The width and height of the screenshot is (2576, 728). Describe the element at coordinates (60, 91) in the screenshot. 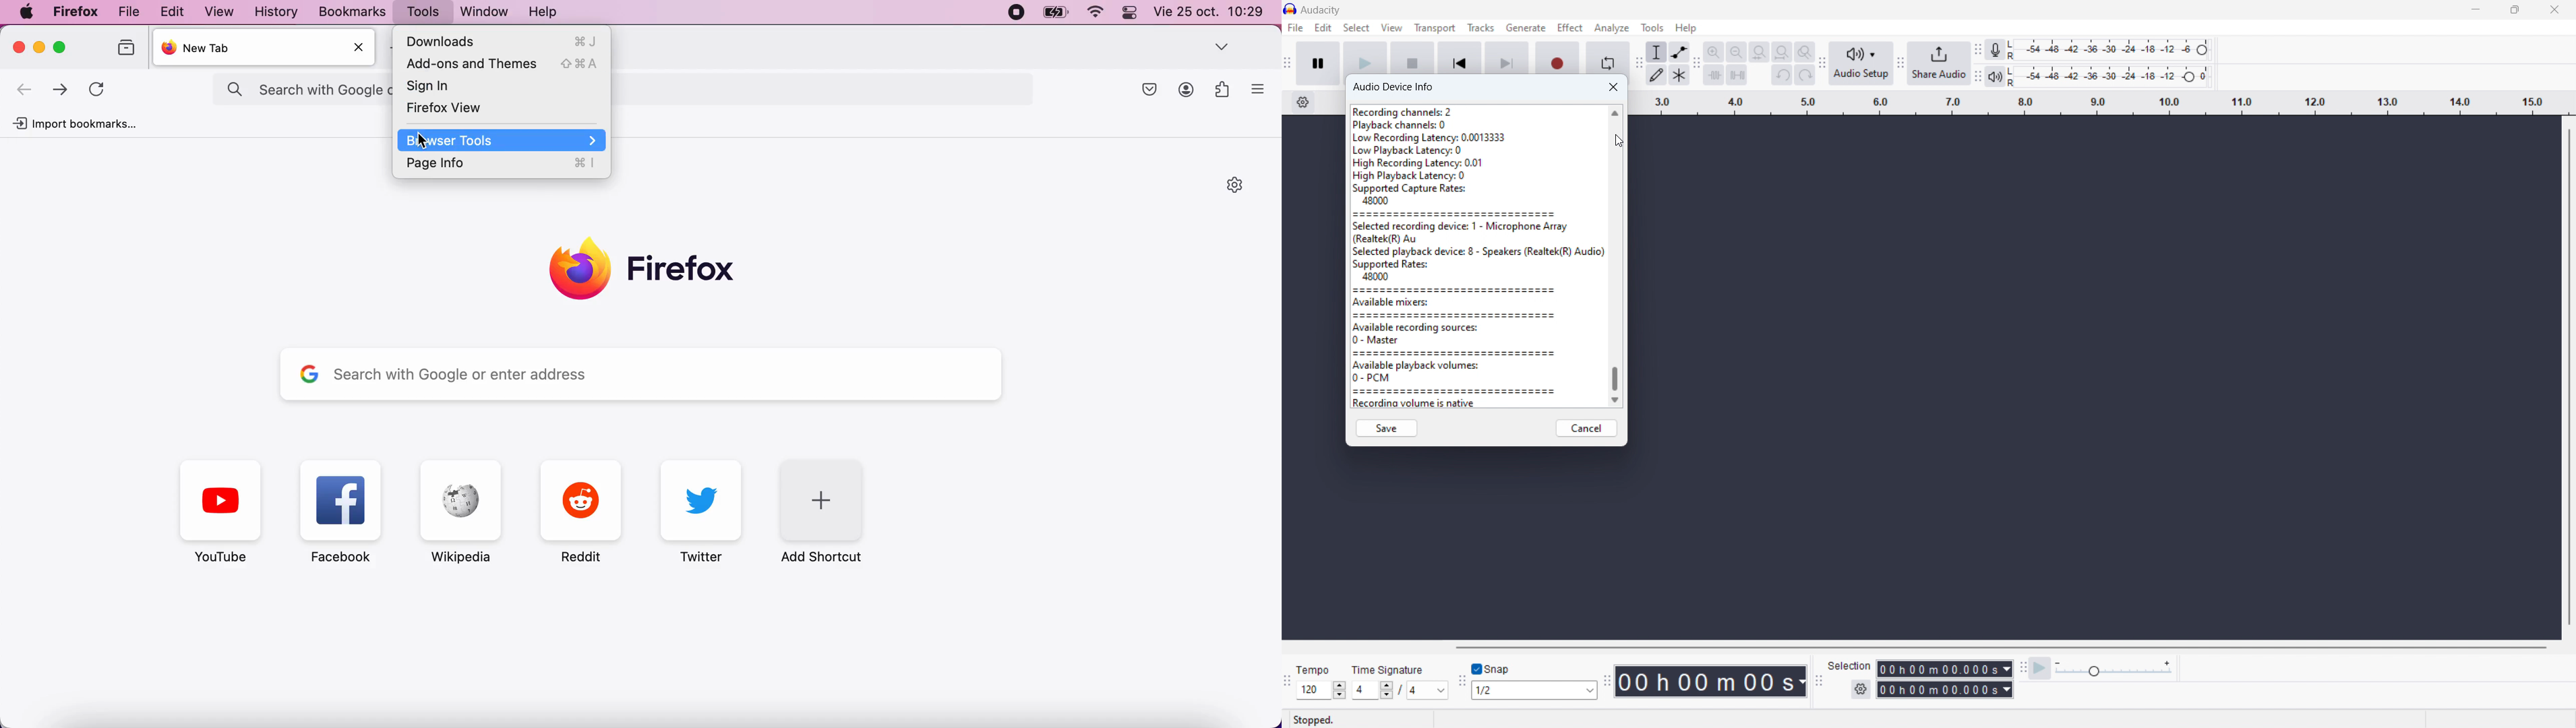

I see `Move forward` at that location.